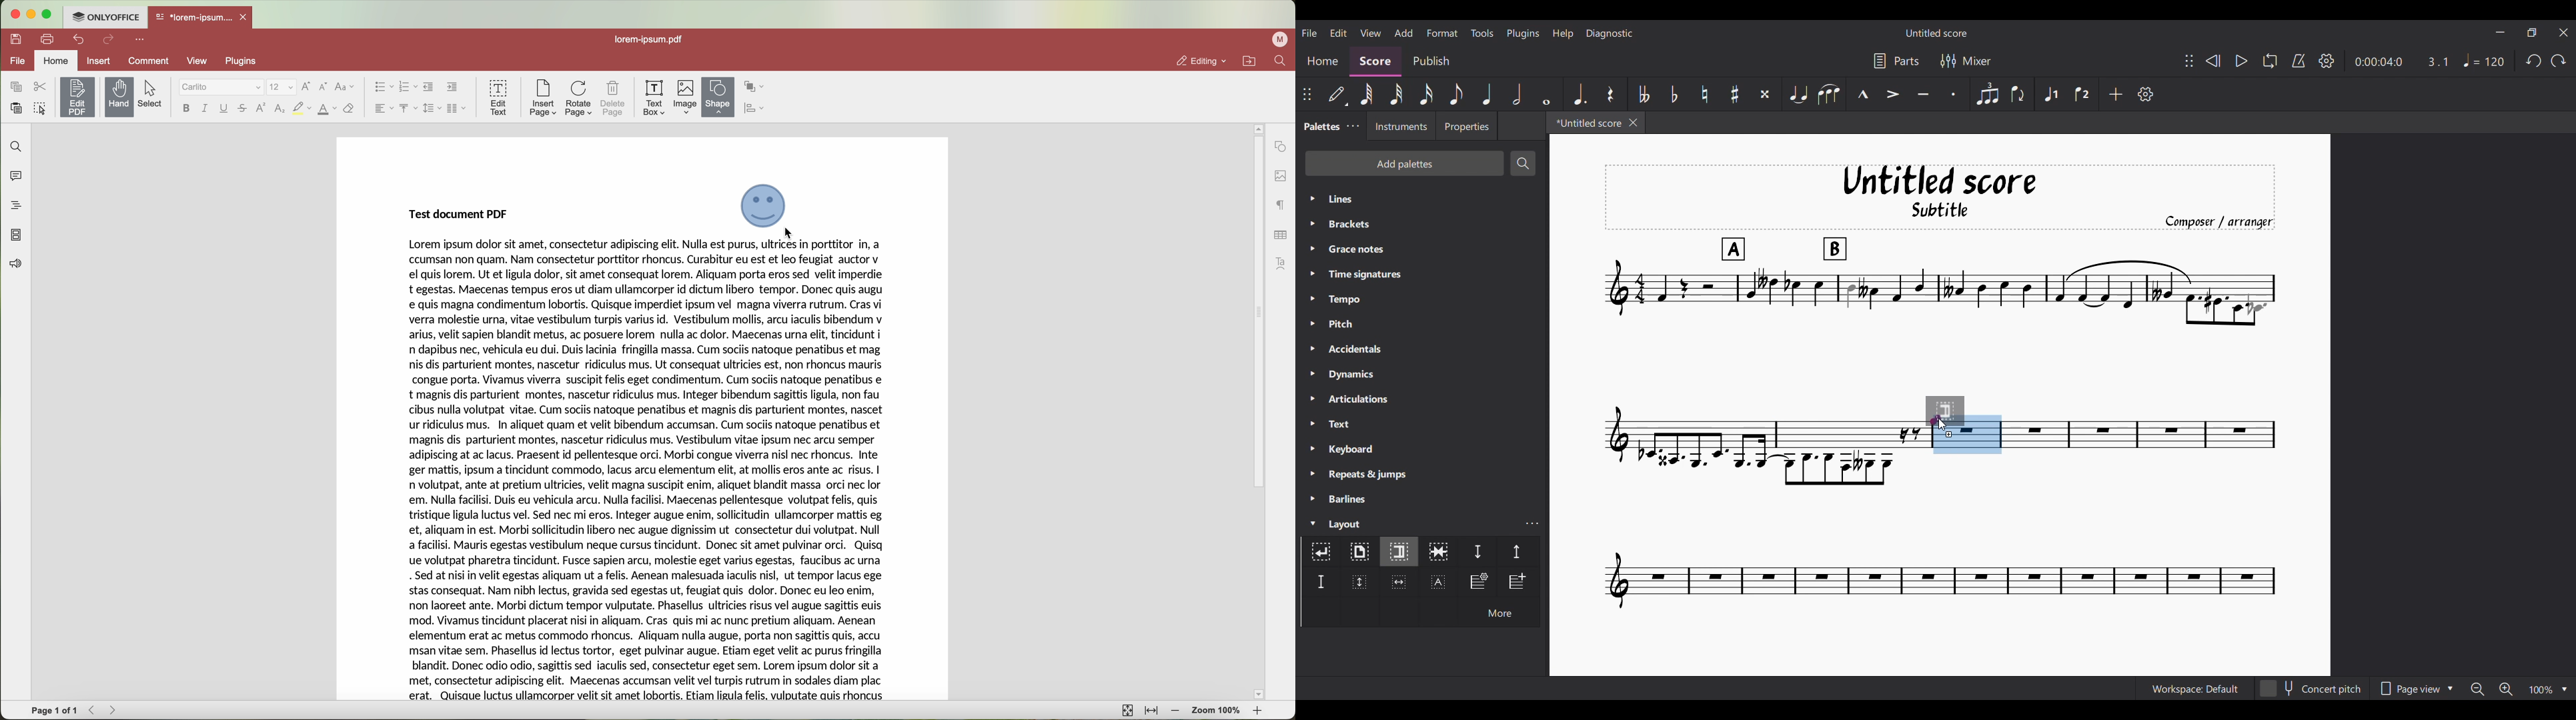  What do you see at coordinates (1610, 33) in the screenshot?
I see `Diagnostic menu` at bounding box center [1610, 33].